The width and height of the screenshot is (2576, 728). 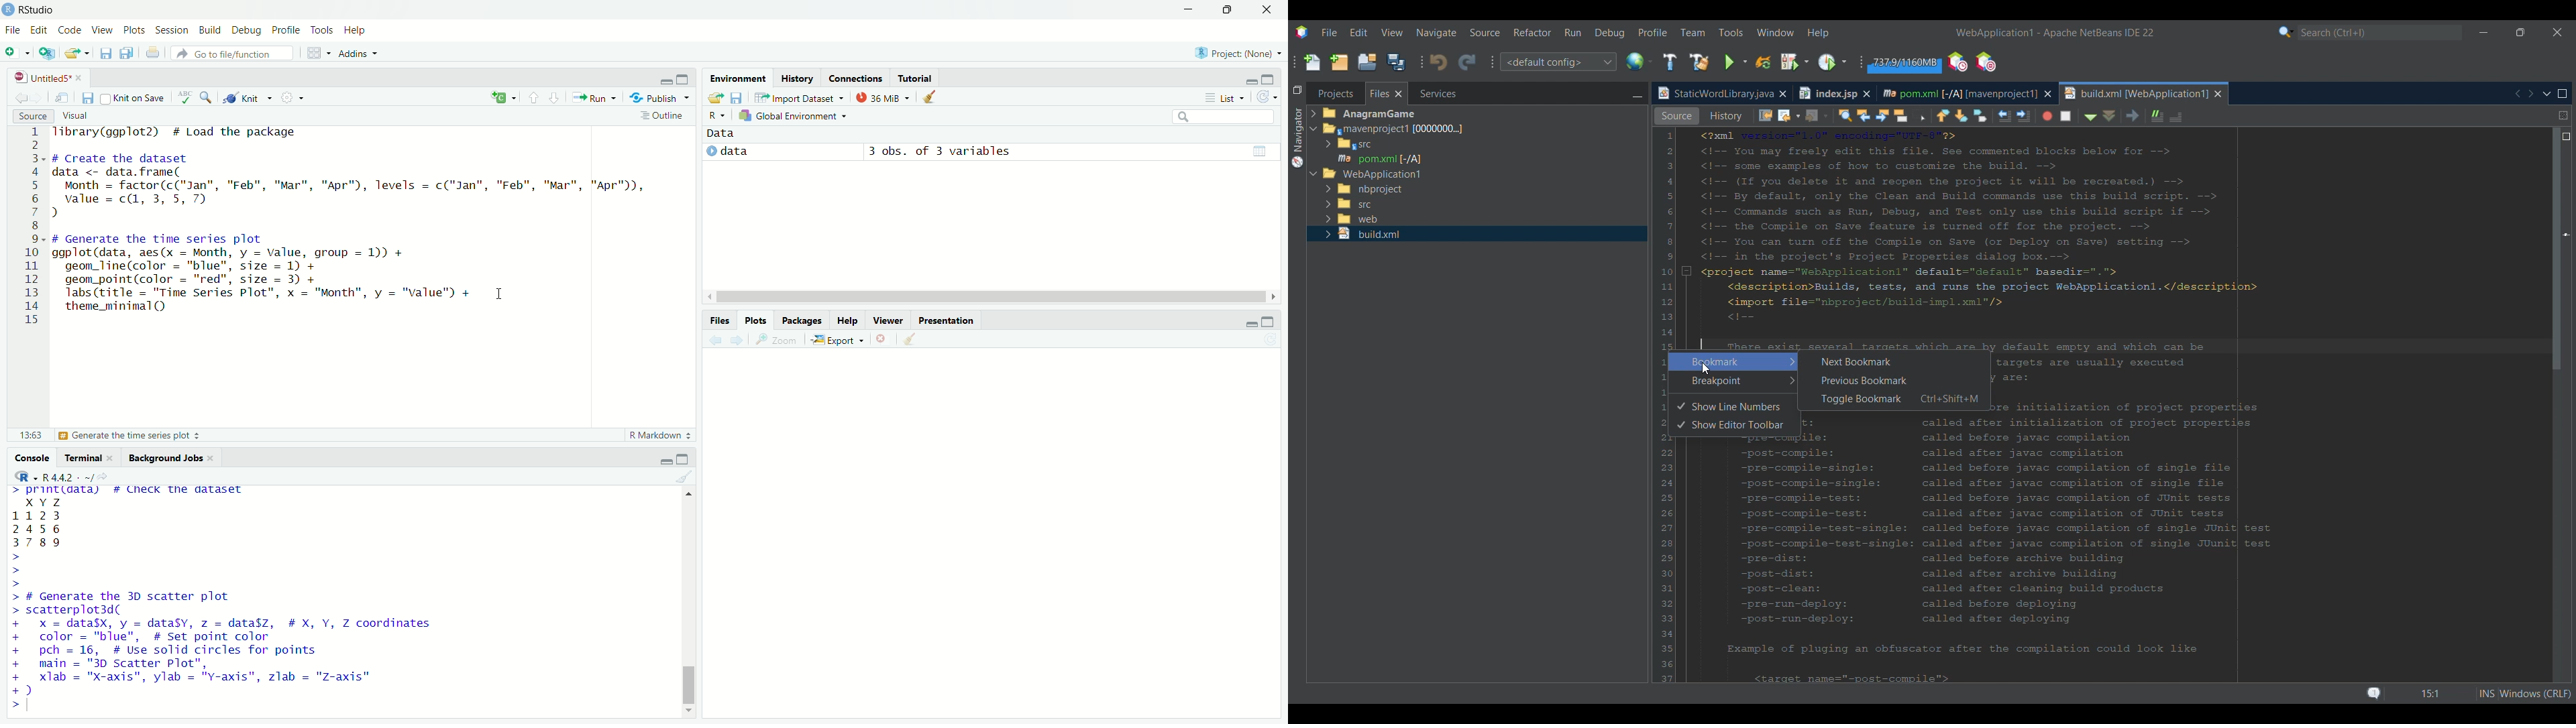 What do you see at coordinates (77, 54) in the screenshot?
I see `open an existing file` at bounding box center [77, 54].